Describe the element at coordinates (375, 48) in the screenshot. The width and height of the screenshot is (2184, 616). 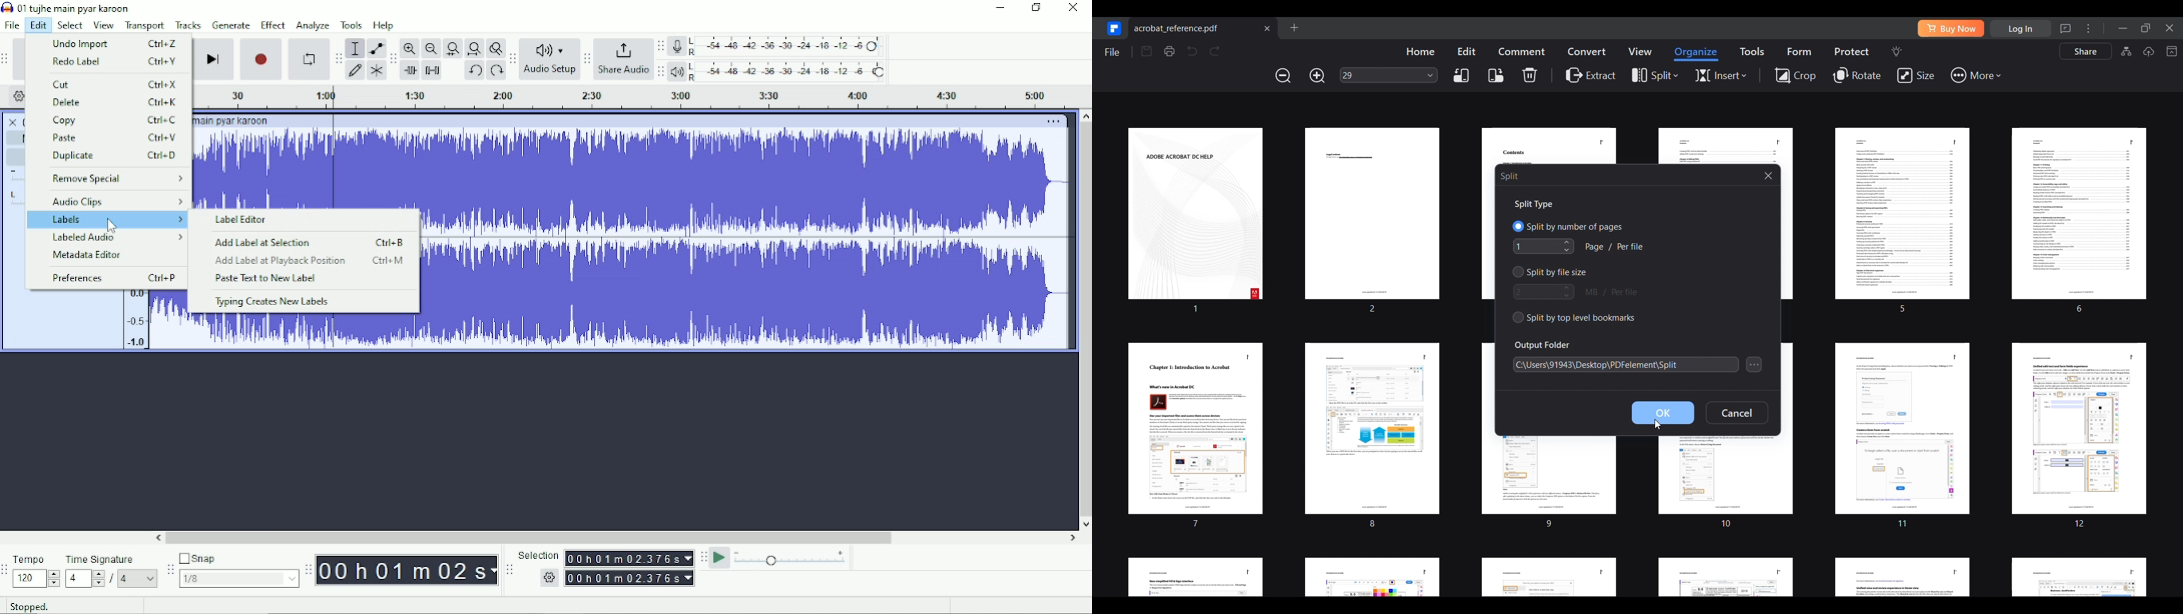
I see `Envelope tool` at that location.